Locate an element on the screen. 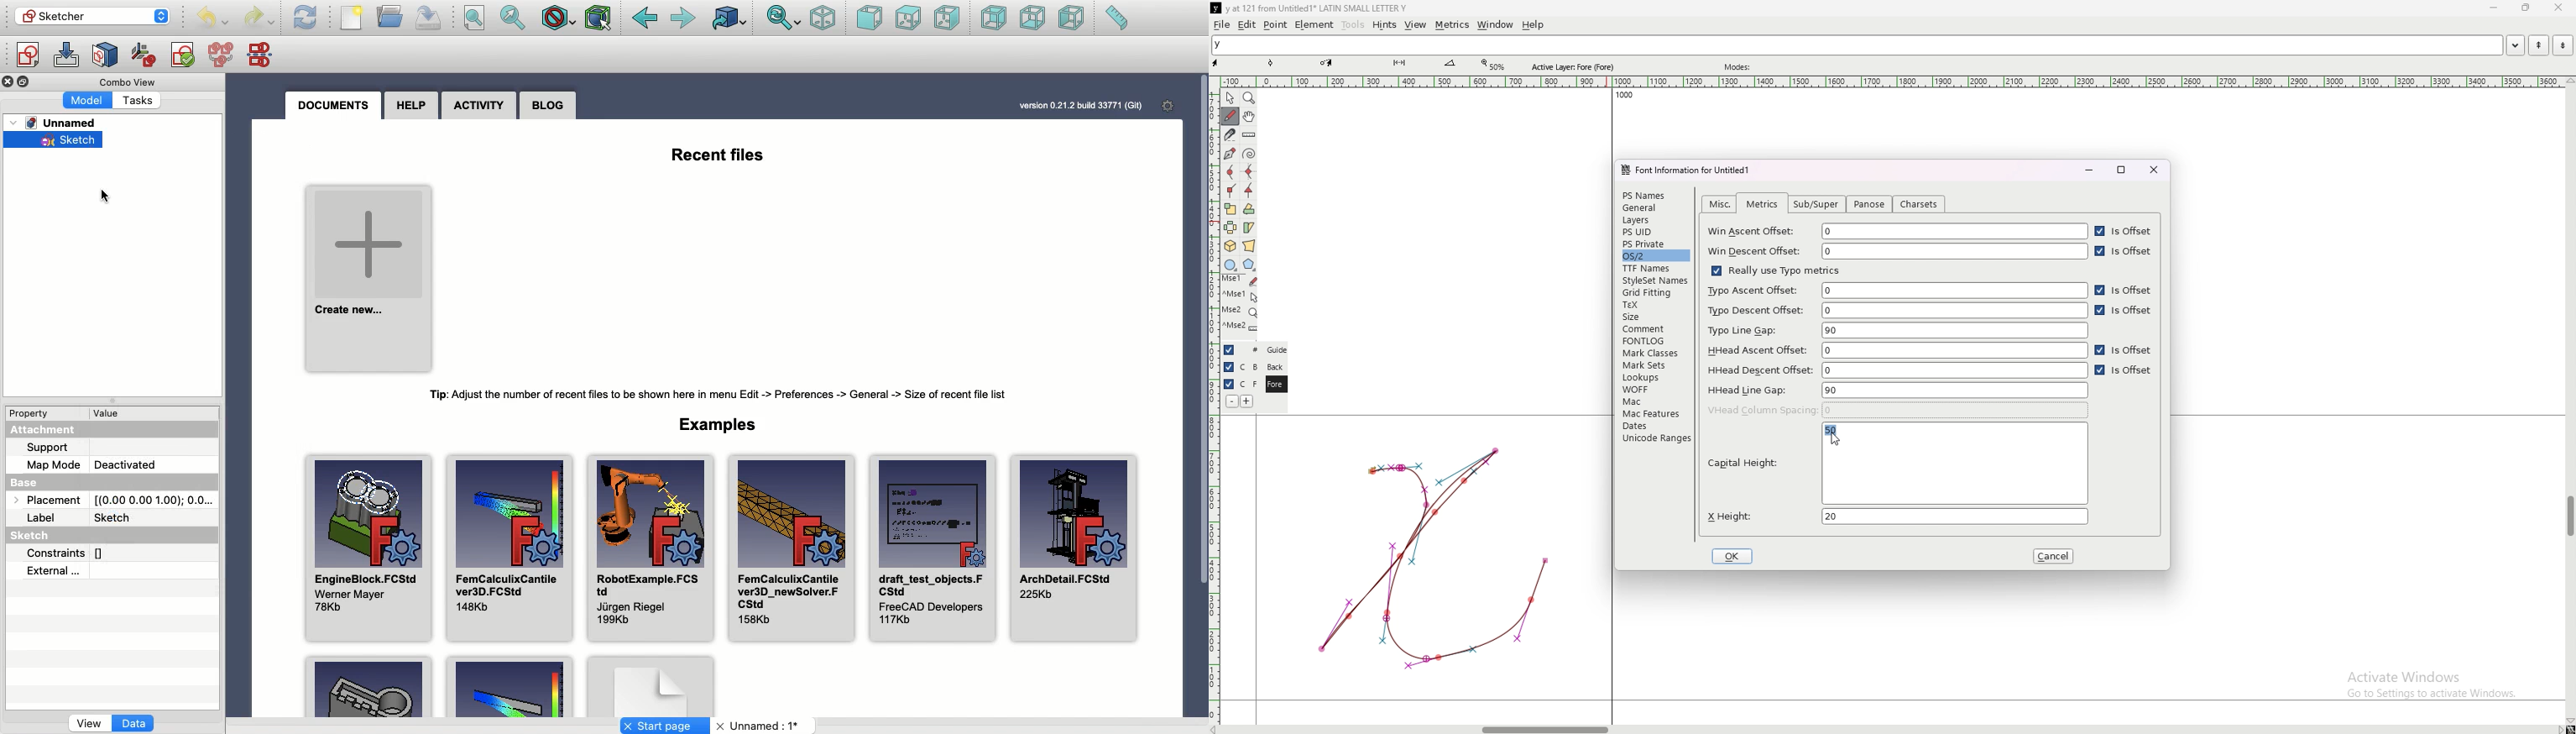 The height and width of the screenshot is (756, 2576). Constraints is located at coordinates (72, 552).